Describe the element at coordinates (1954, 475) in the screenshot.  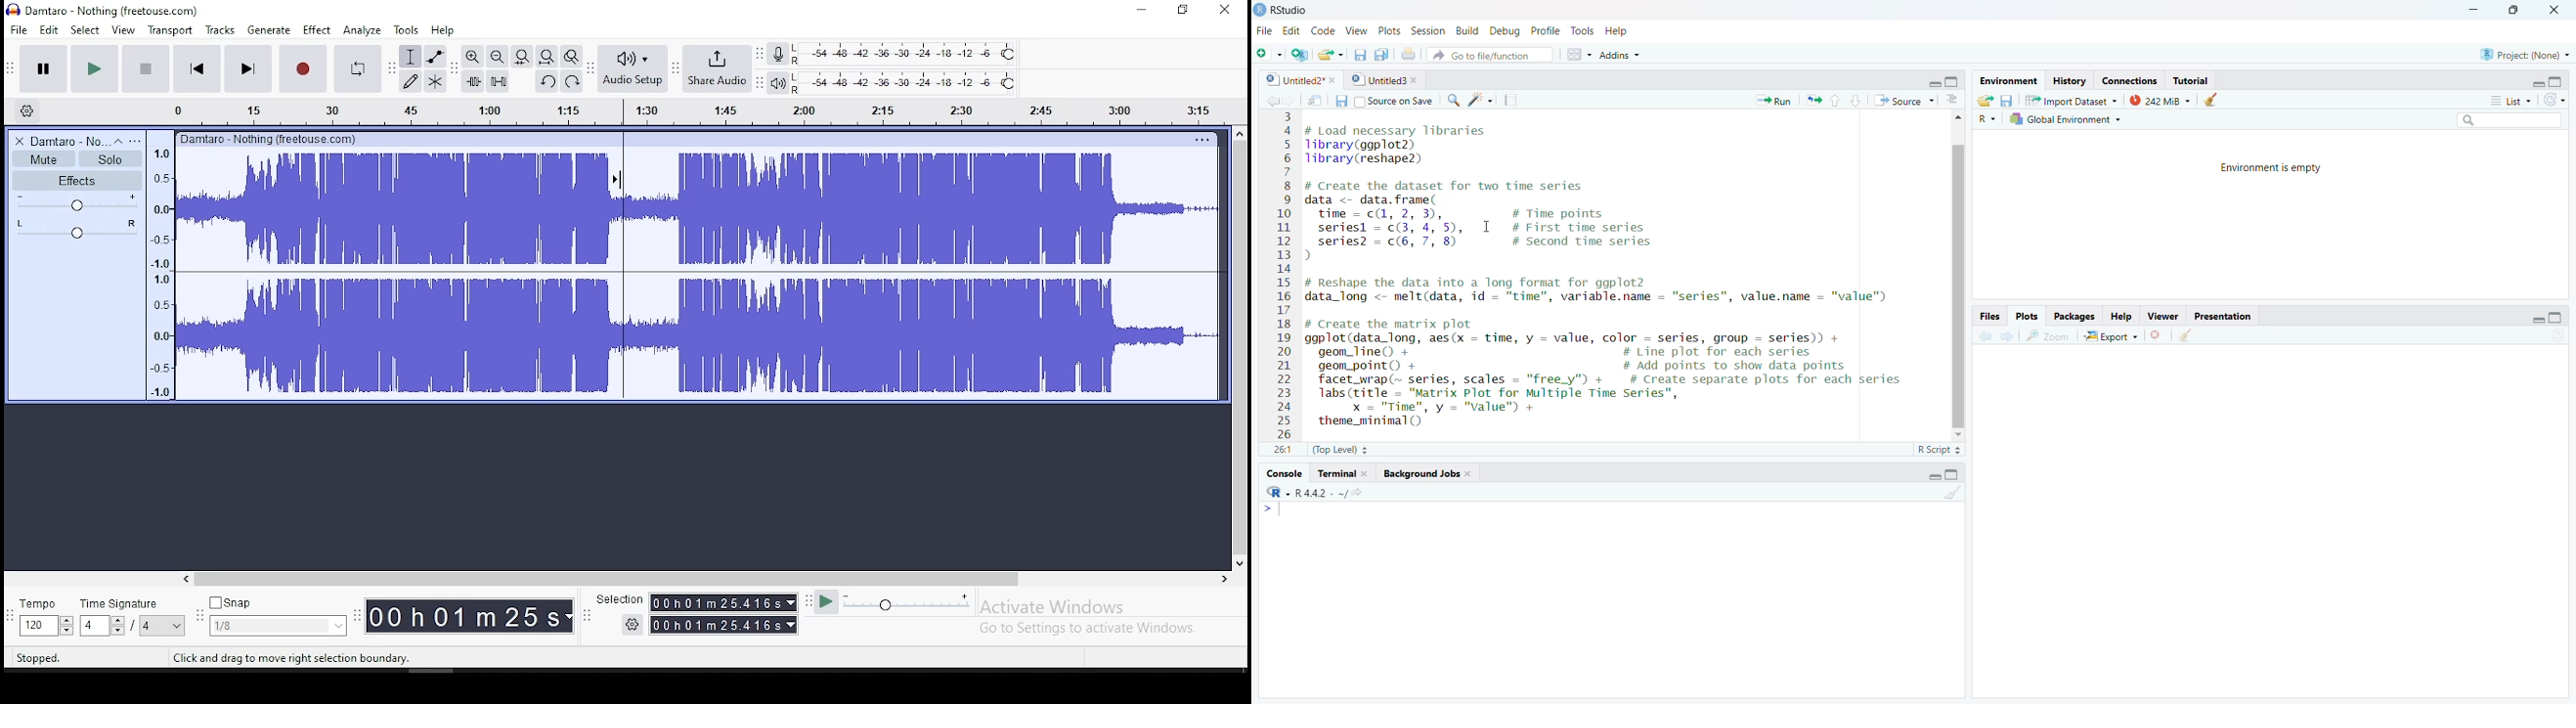
I see `Maximize` at that location.